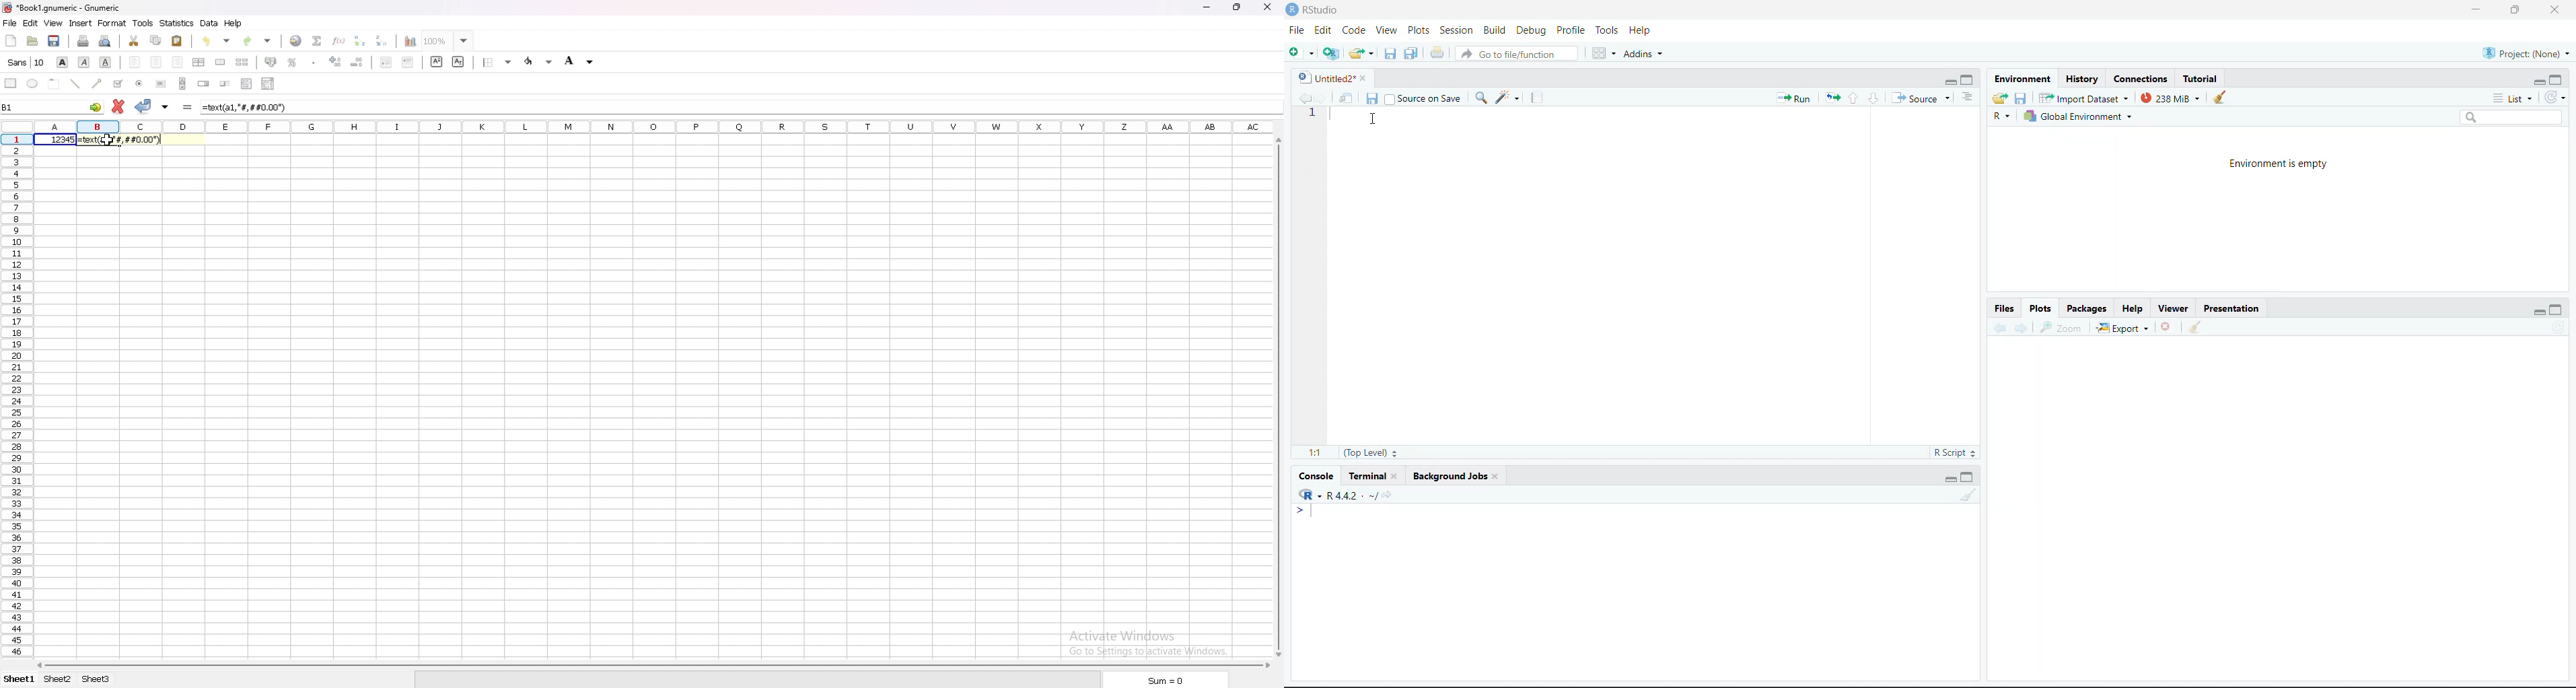 This screenshot has height=700, width=2576. I want to click on run, so click(1794, 99).